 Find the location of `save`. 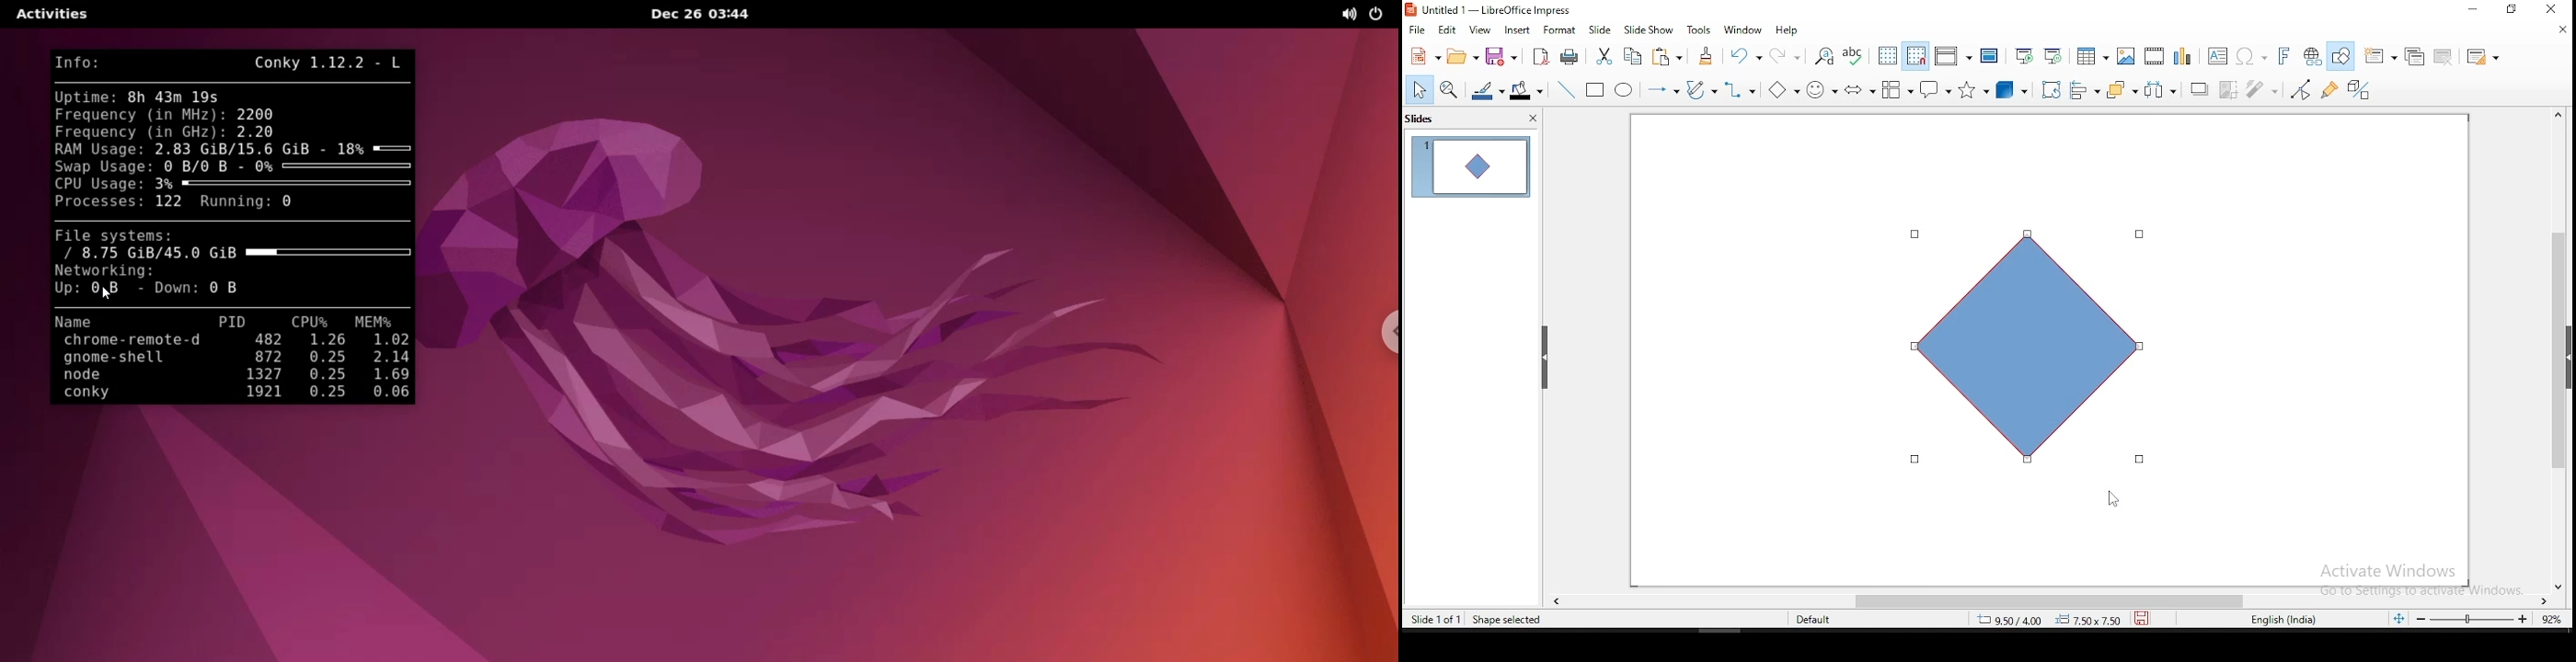

save is located at coordinates (2141, 617).